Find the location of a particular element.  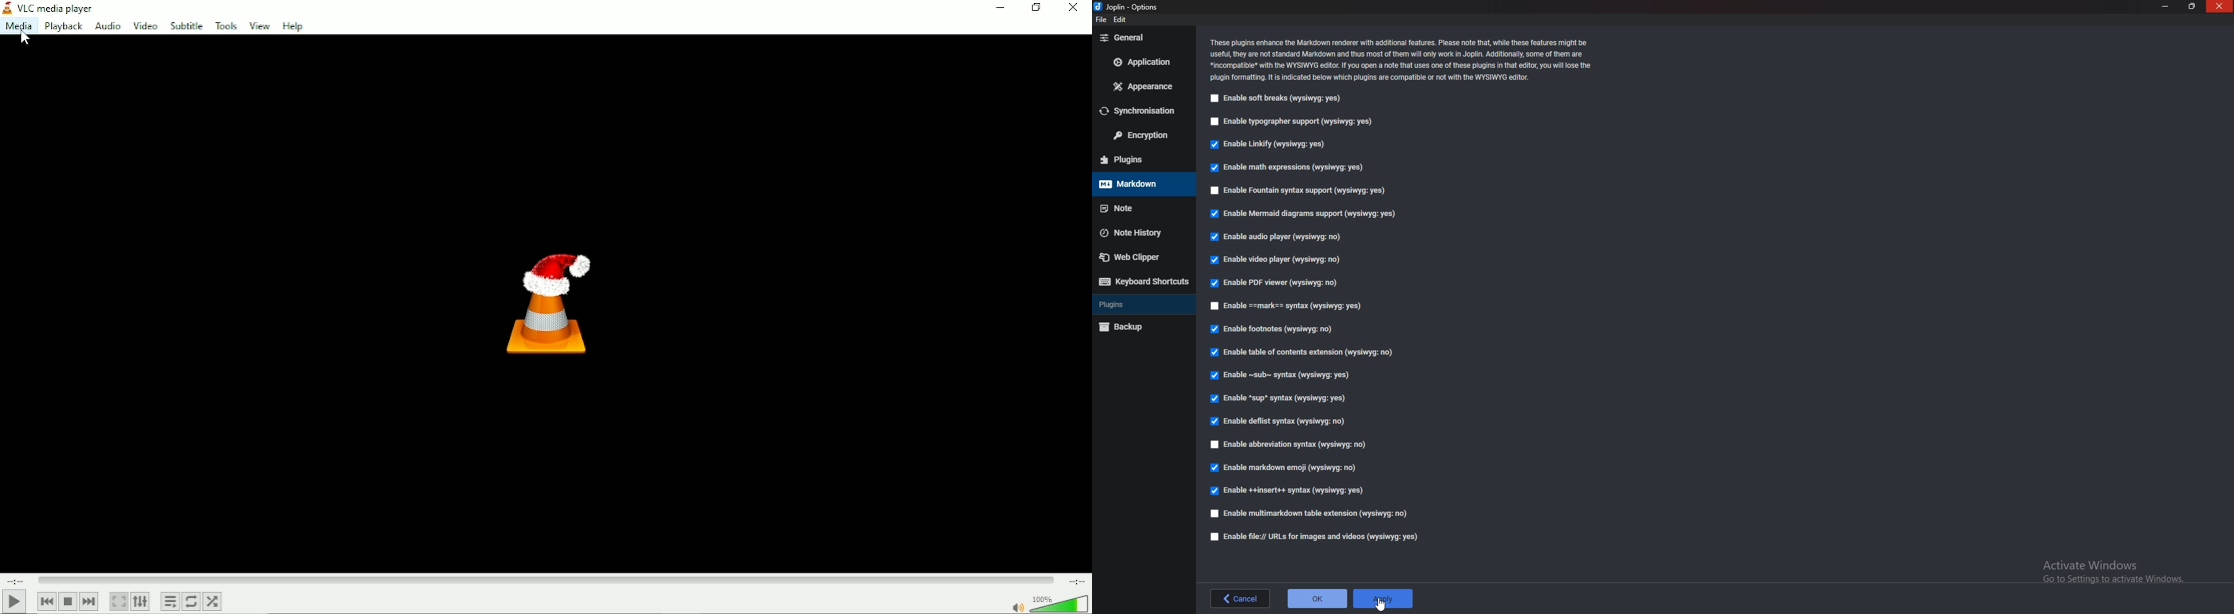

note is located at coordinates (1140, 209).